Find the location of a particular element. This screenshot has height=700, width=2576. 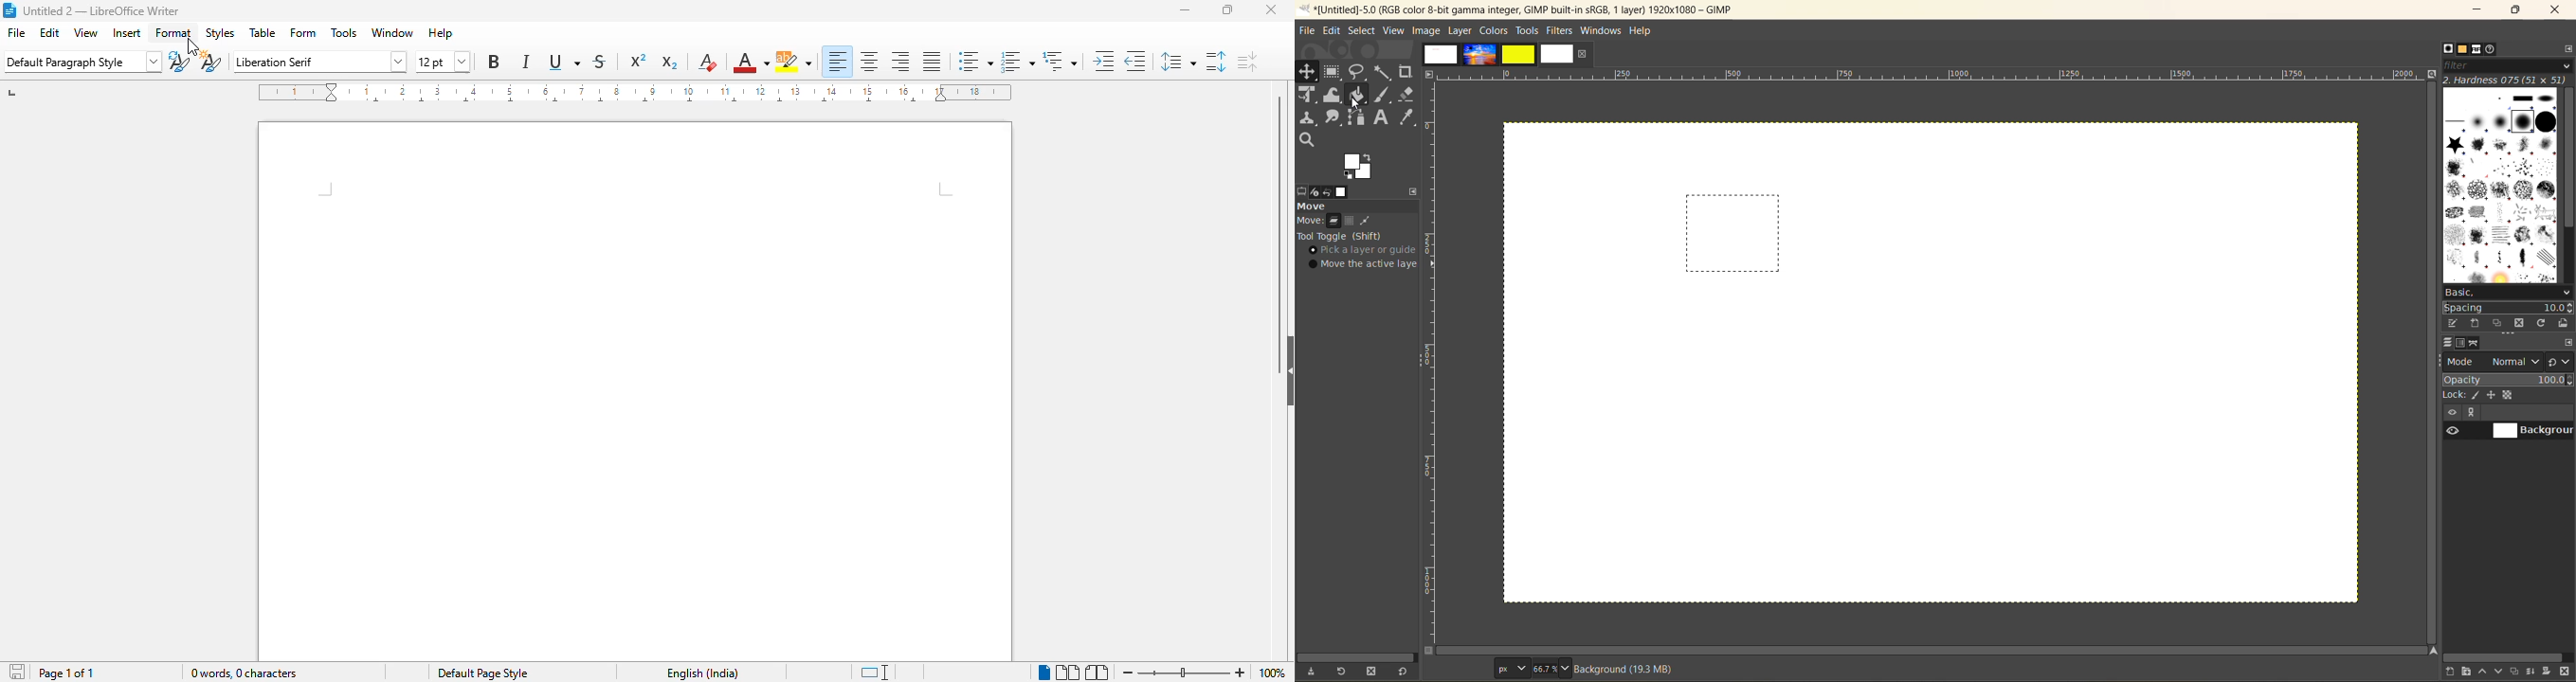

insert is located at coordinates (127, 32).